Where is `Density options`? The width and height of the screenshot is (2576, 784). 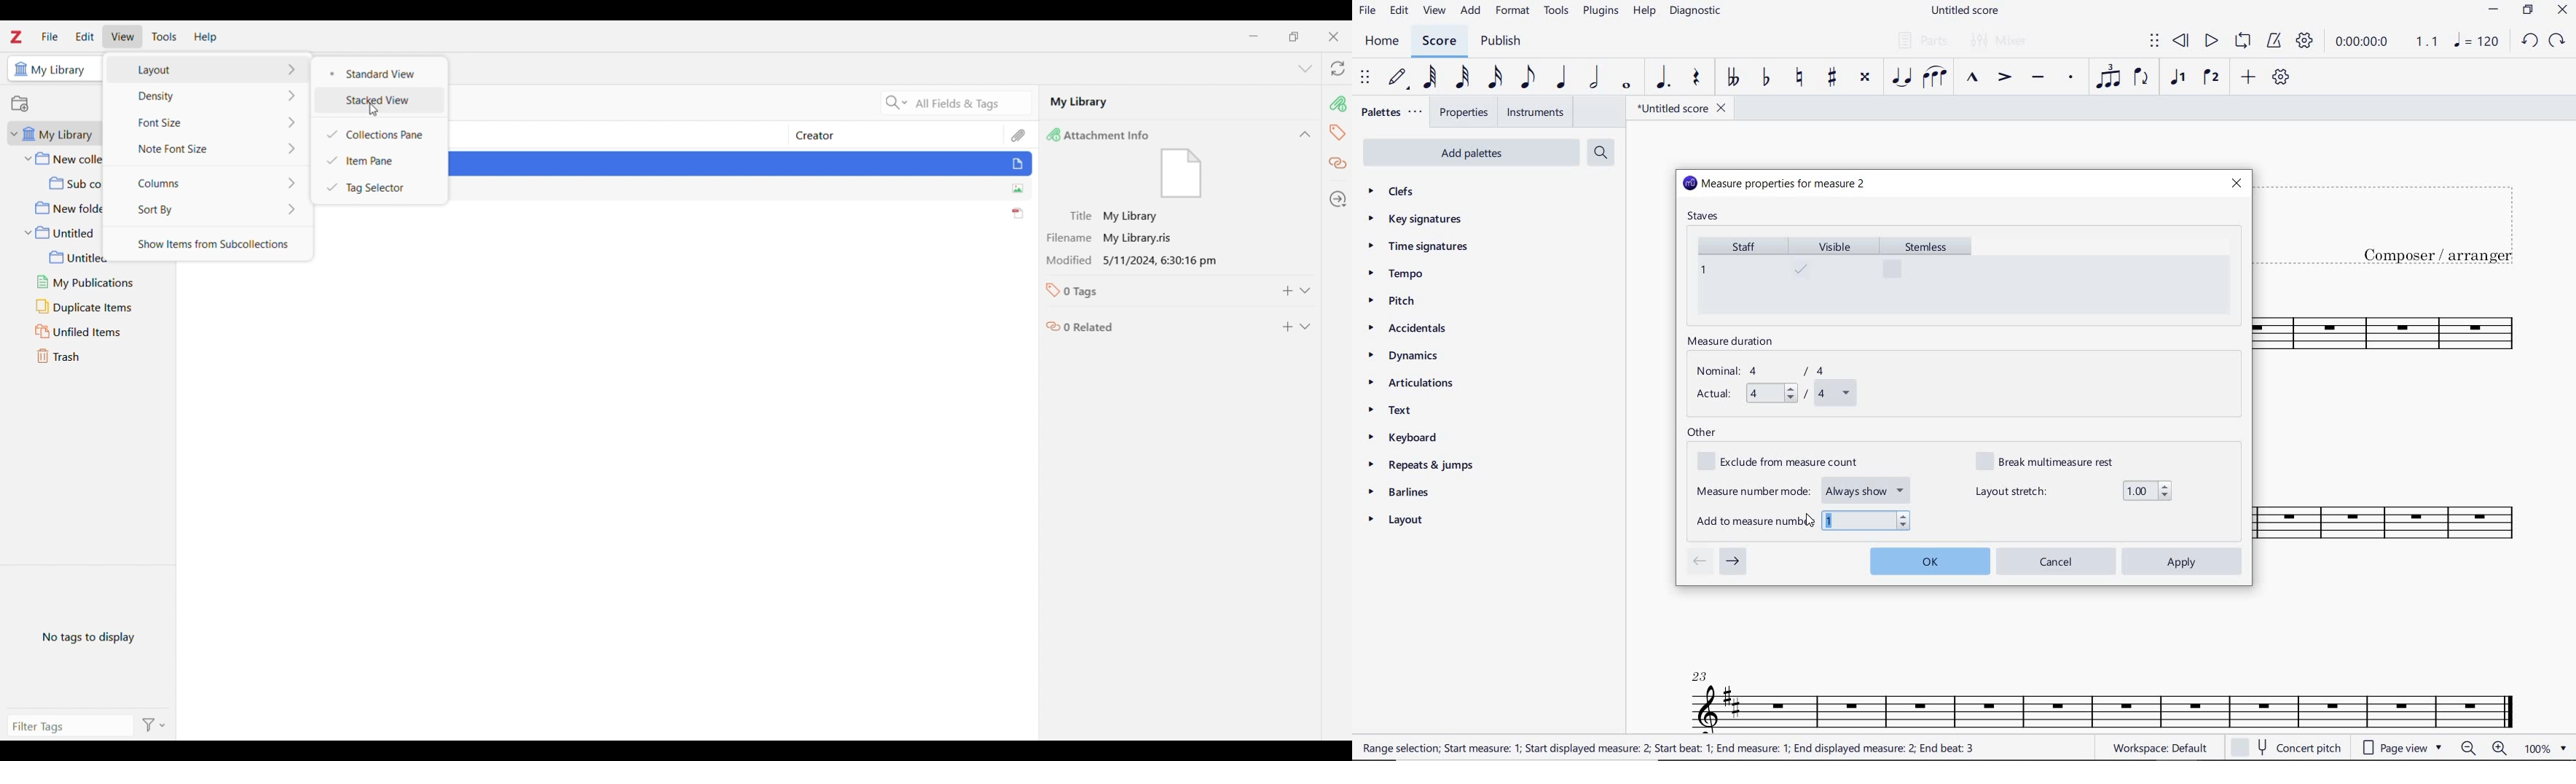
Density options is located at coordinates (208, 95).